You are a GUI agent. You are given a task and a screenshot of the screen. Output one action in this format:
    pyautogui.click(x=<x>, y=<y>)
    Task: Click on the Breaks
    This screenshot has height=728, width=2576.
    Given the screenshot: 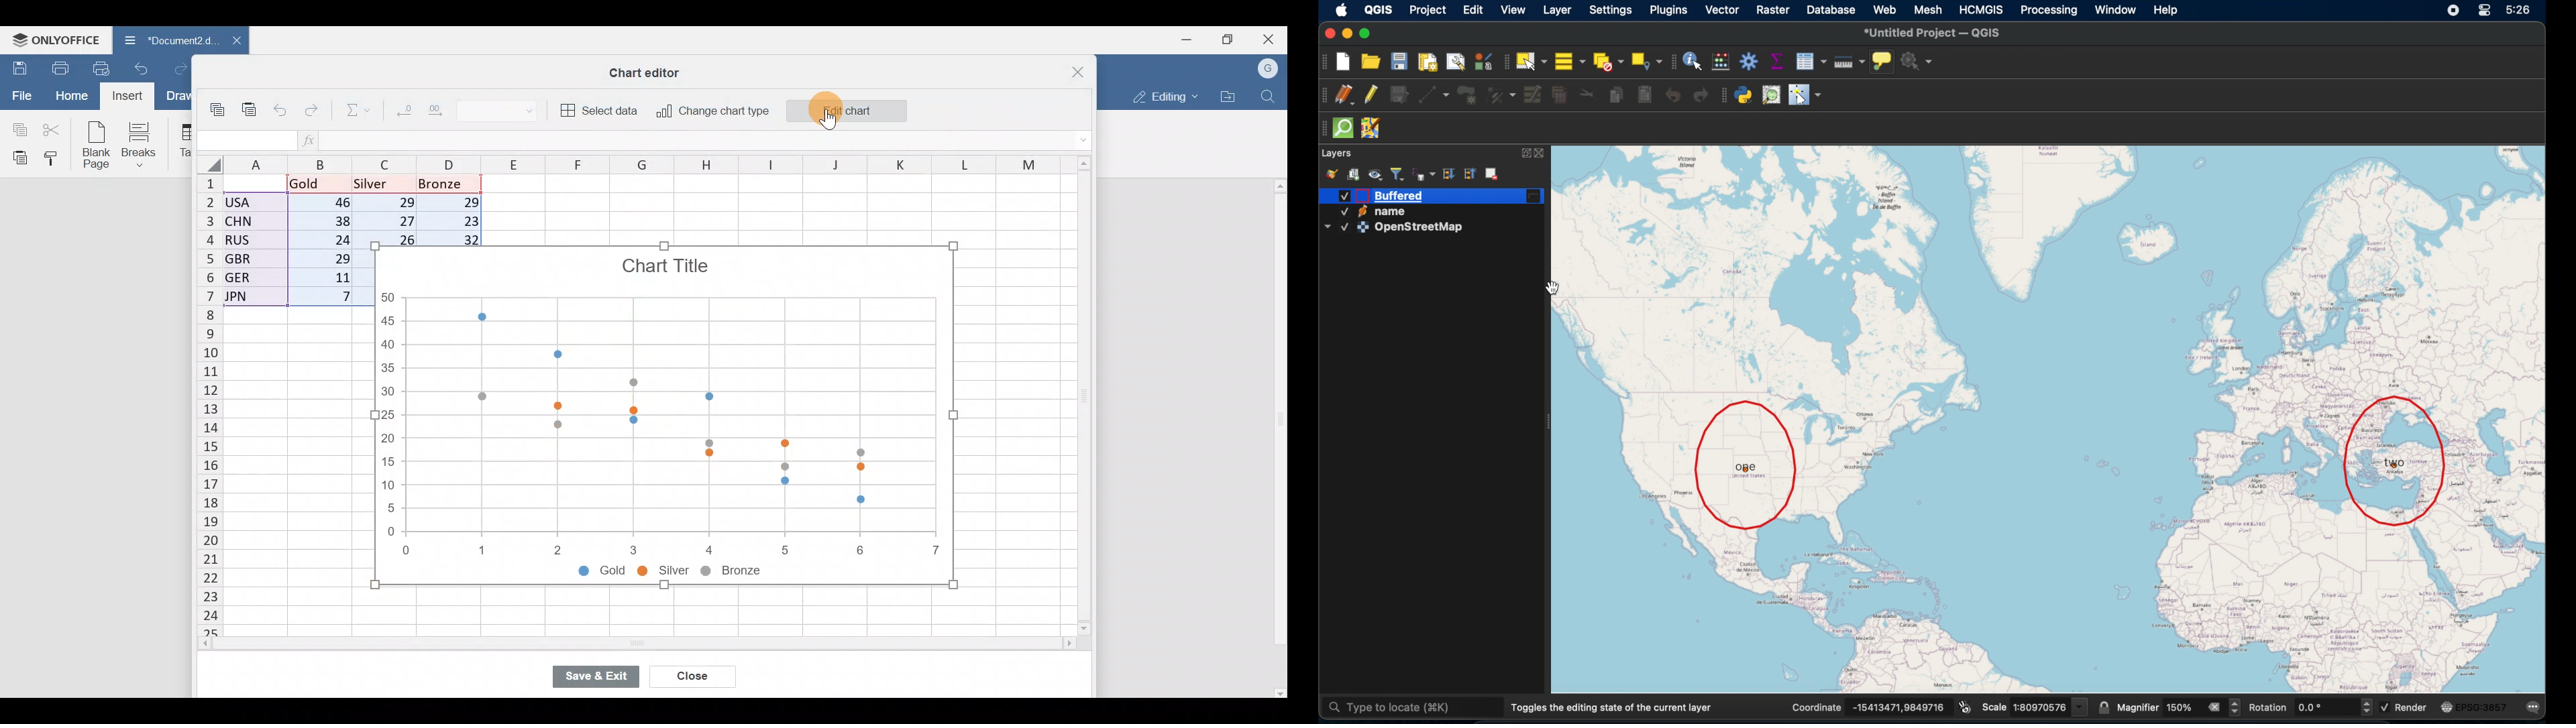 What is the action you would take?
    pyautogui.click(x=146, y=143)
    